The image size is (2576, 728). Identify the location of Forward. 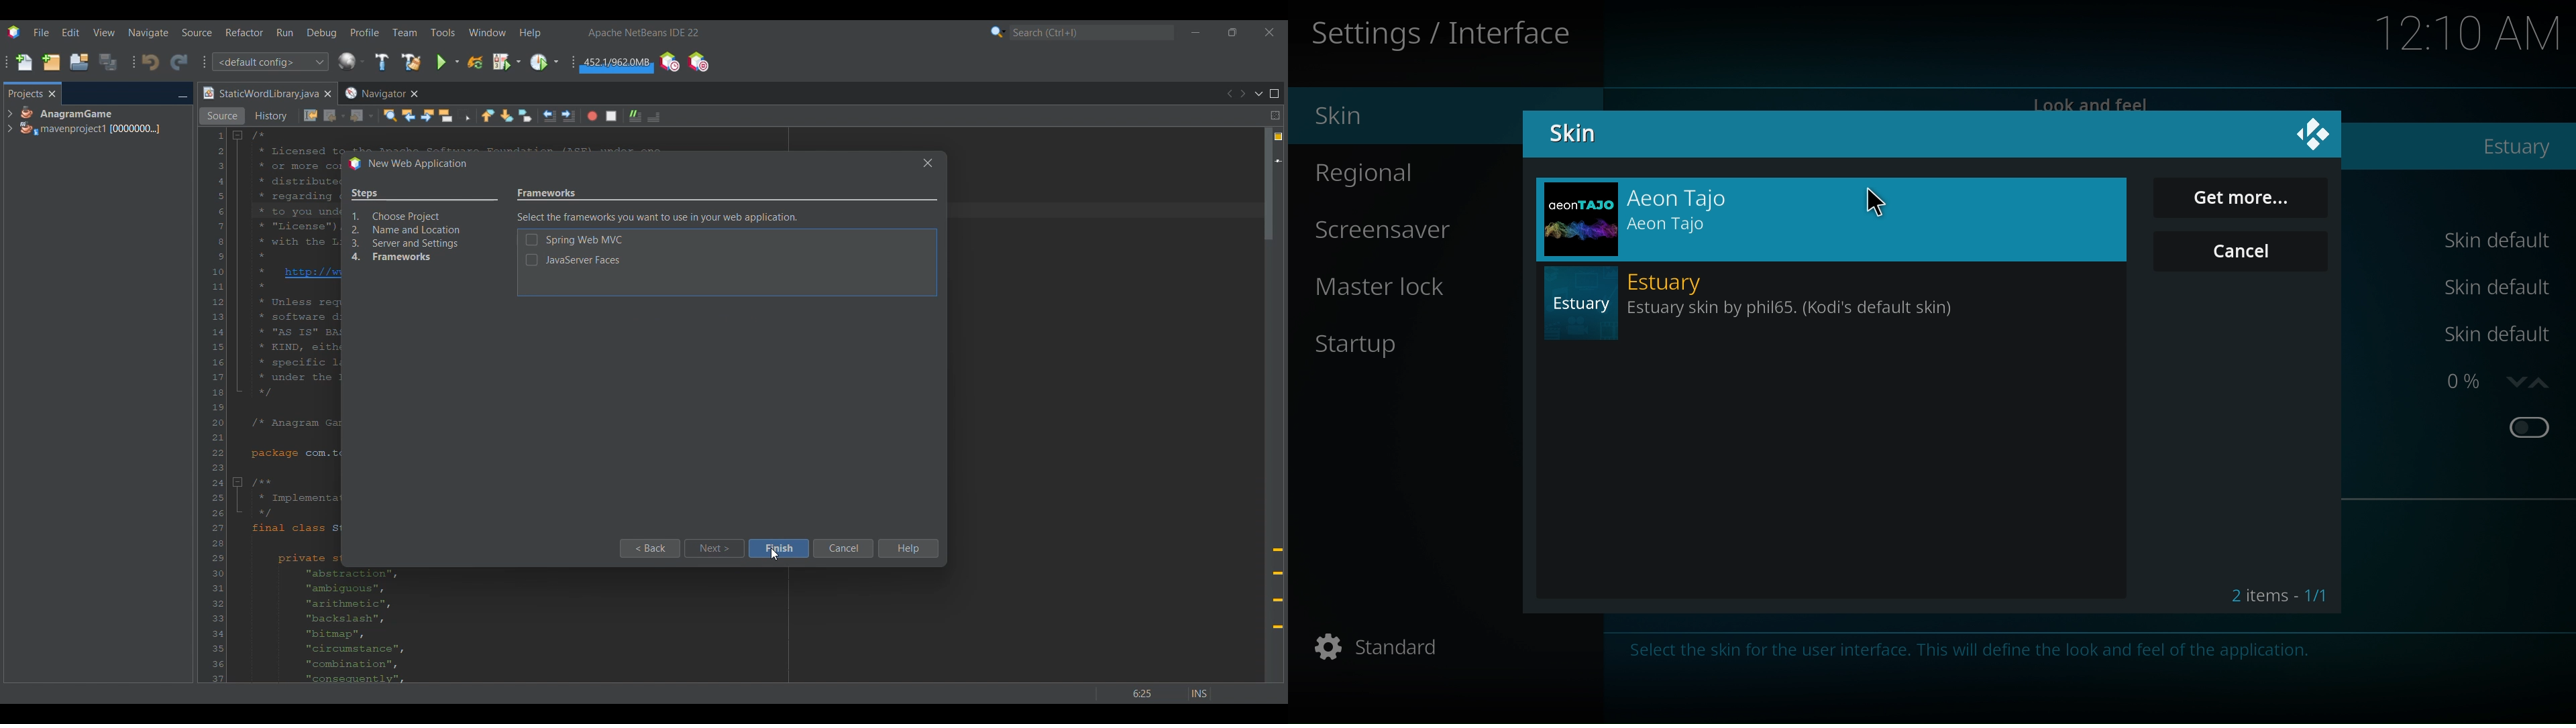
(362, 116).